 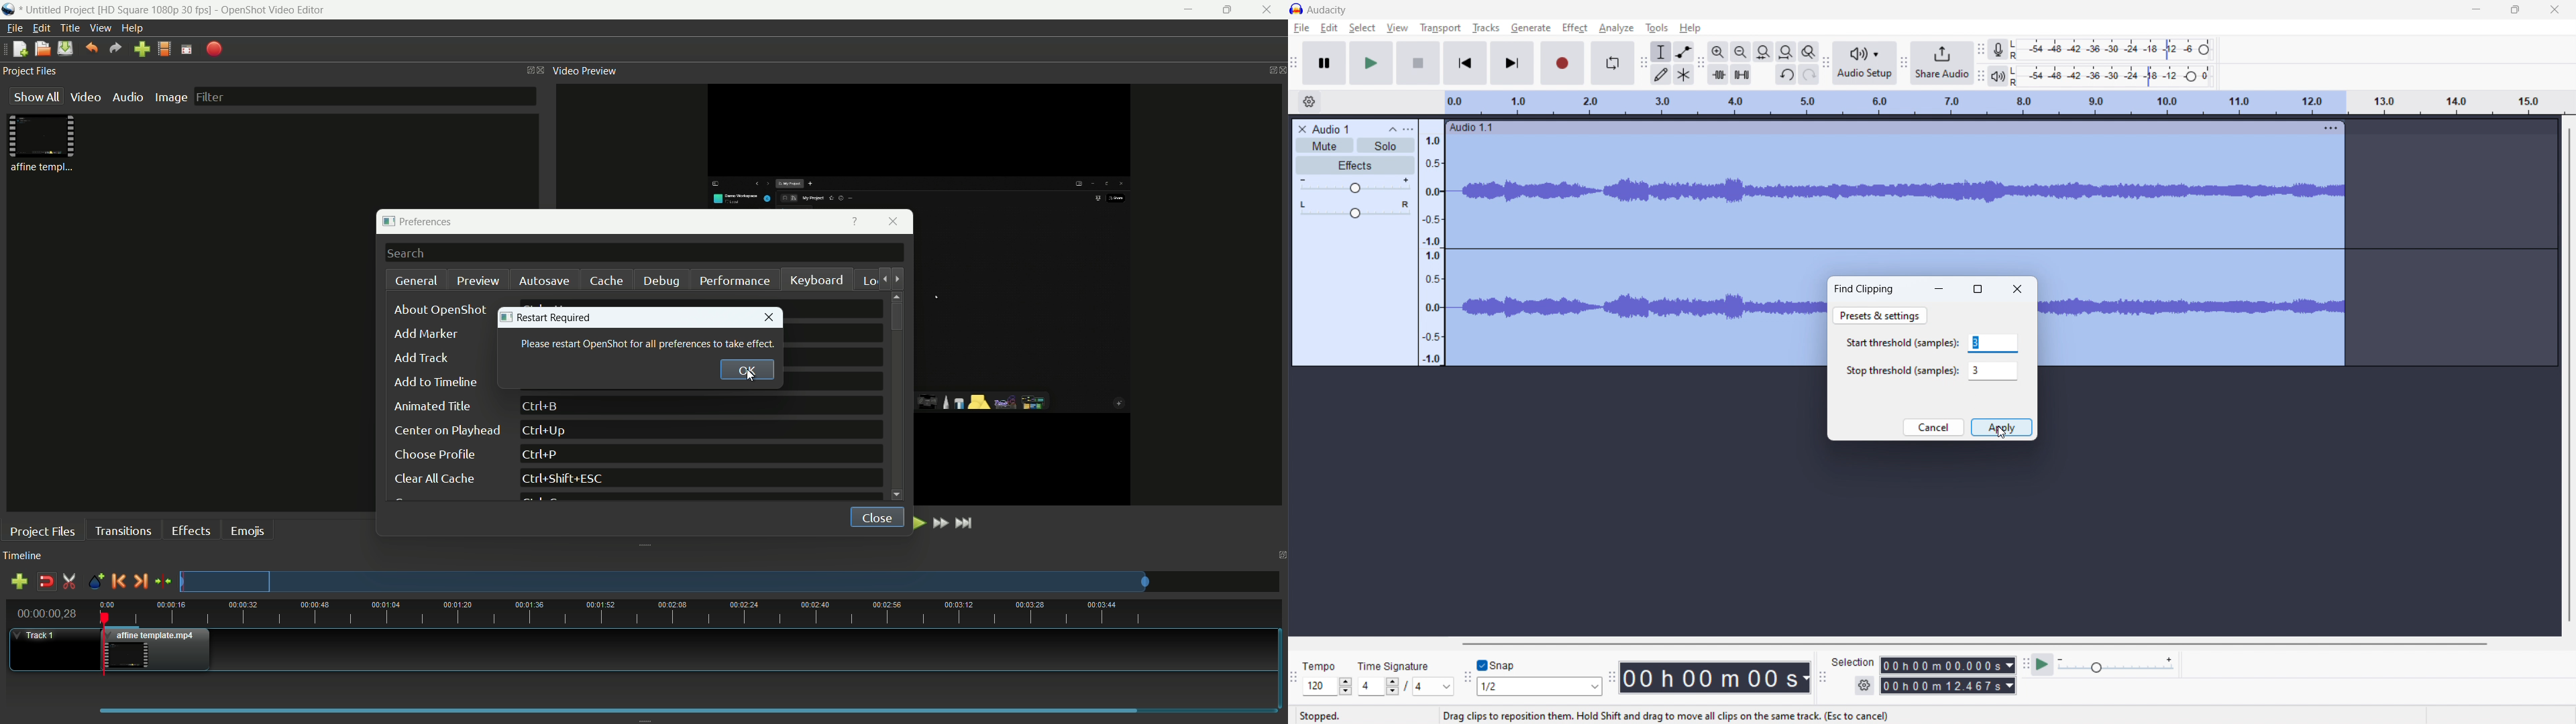 I want to click on start threshold, so click(x=1992, y=343).